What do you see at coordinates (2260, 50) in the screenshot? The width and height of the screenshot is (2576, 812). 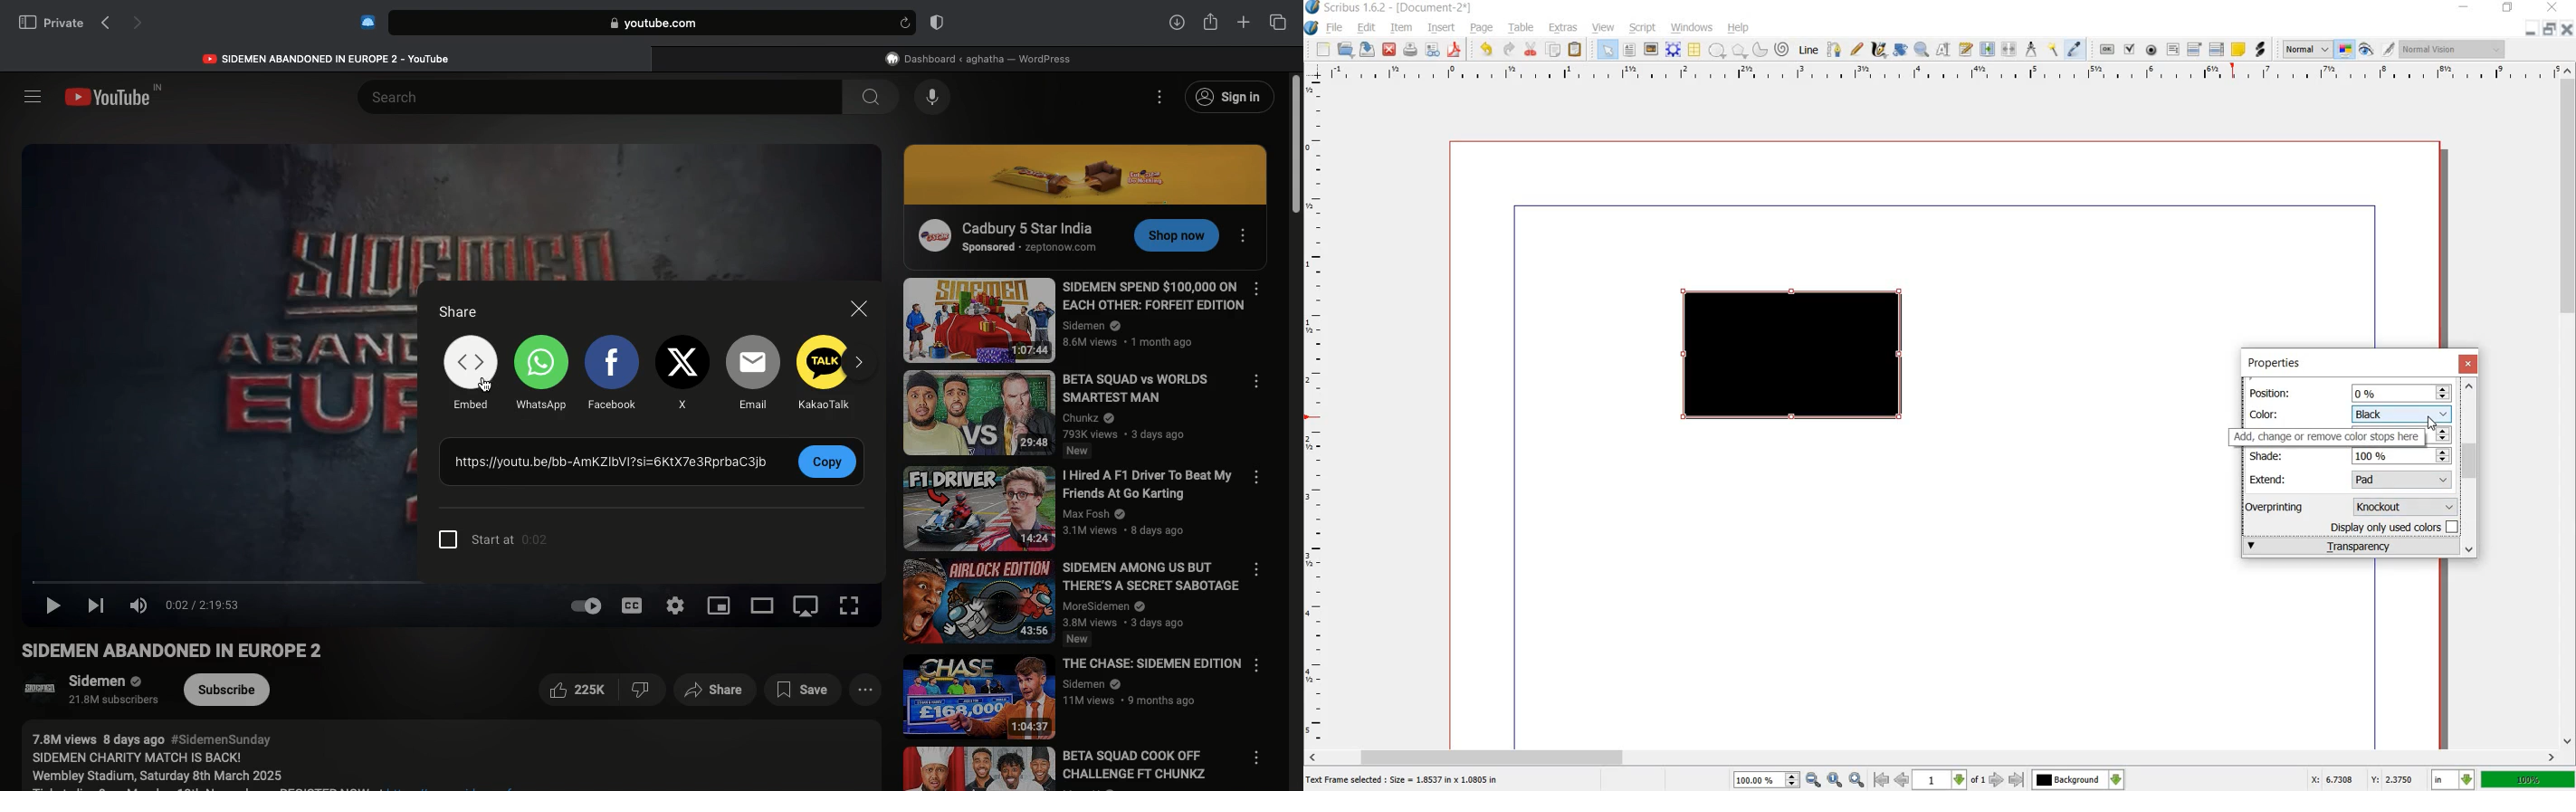 I see `link annotation` at bounding box center [2260, 50].